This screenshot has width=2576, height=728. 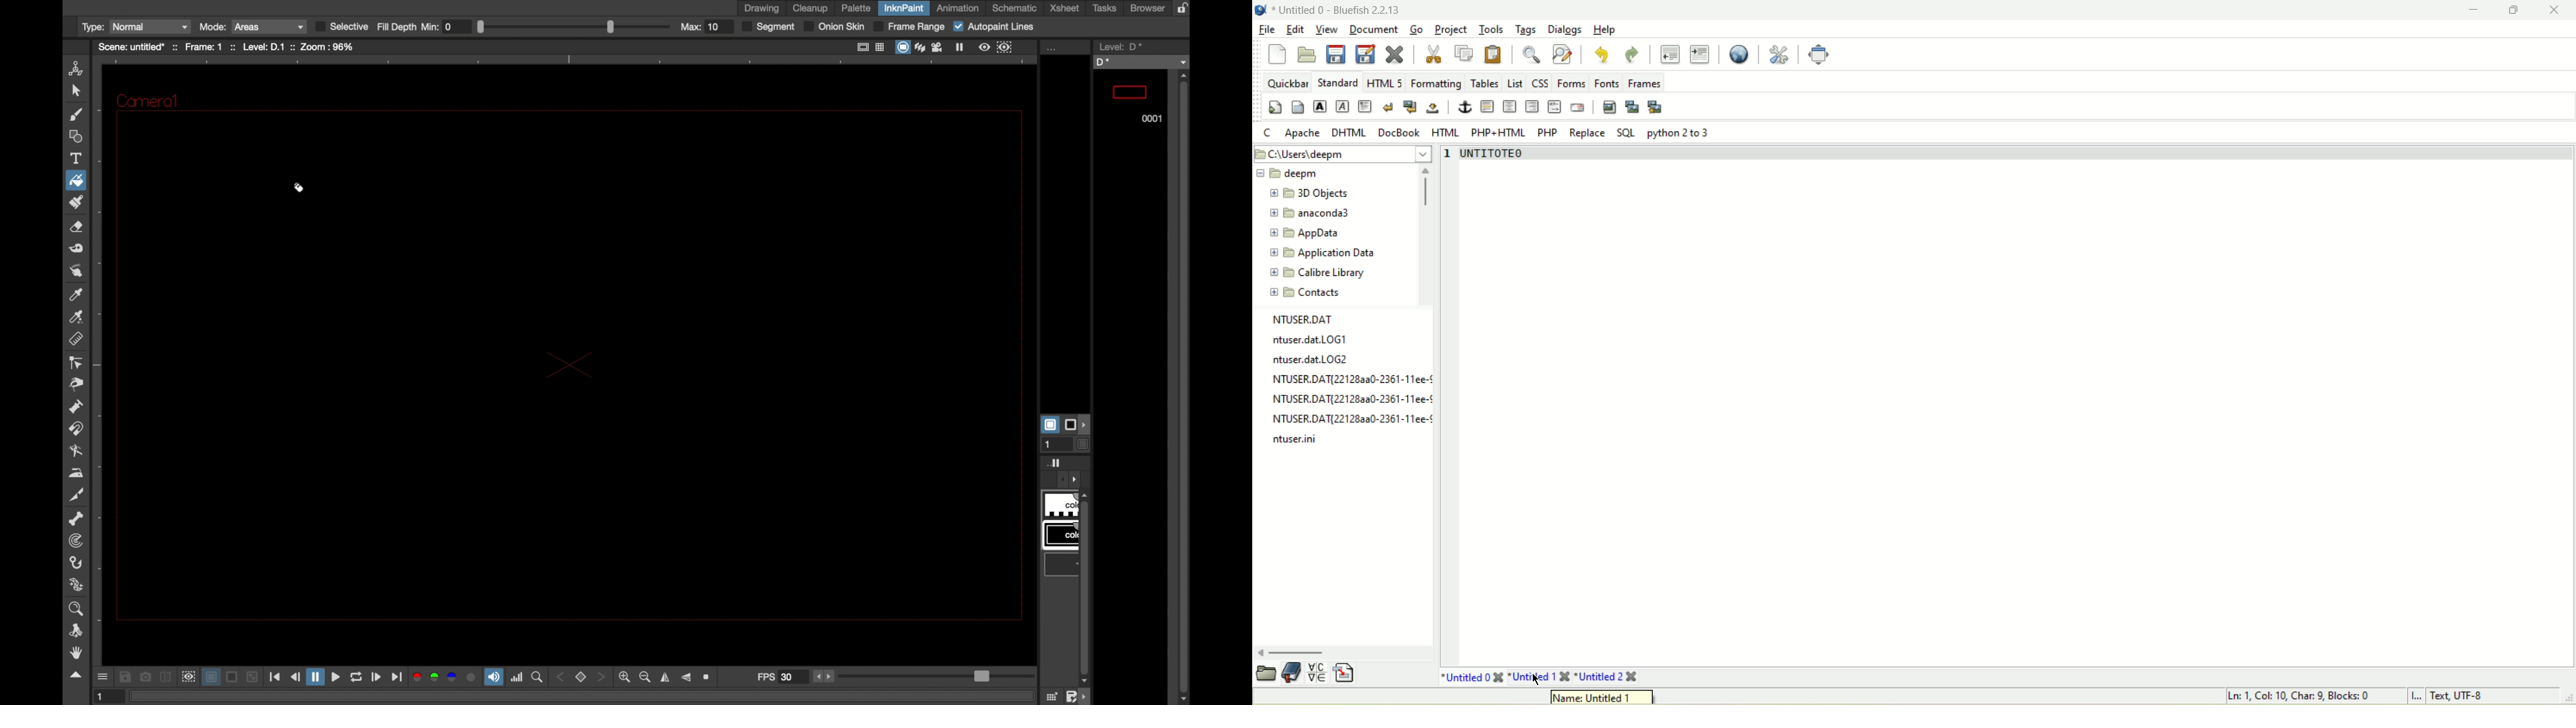 I want to click on untitled 1, so click(x=1541, y=679).